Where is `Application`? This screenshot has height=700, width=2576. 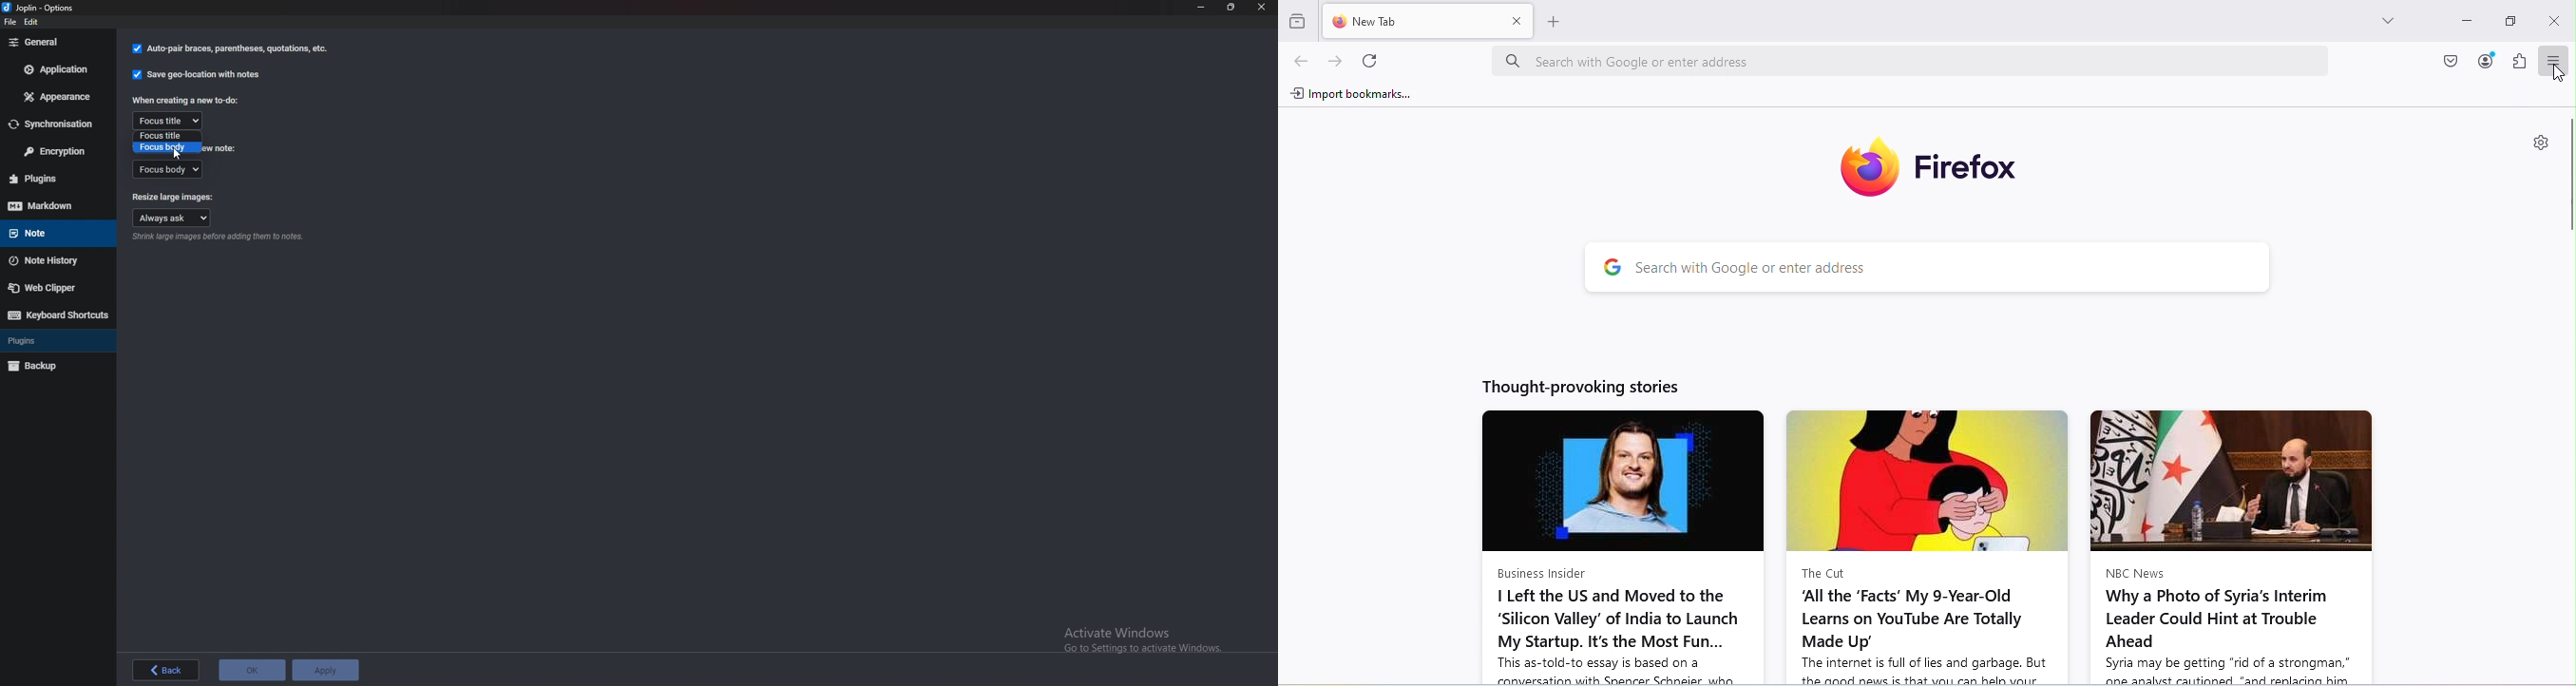
Application is located at coordinates (57, 69).